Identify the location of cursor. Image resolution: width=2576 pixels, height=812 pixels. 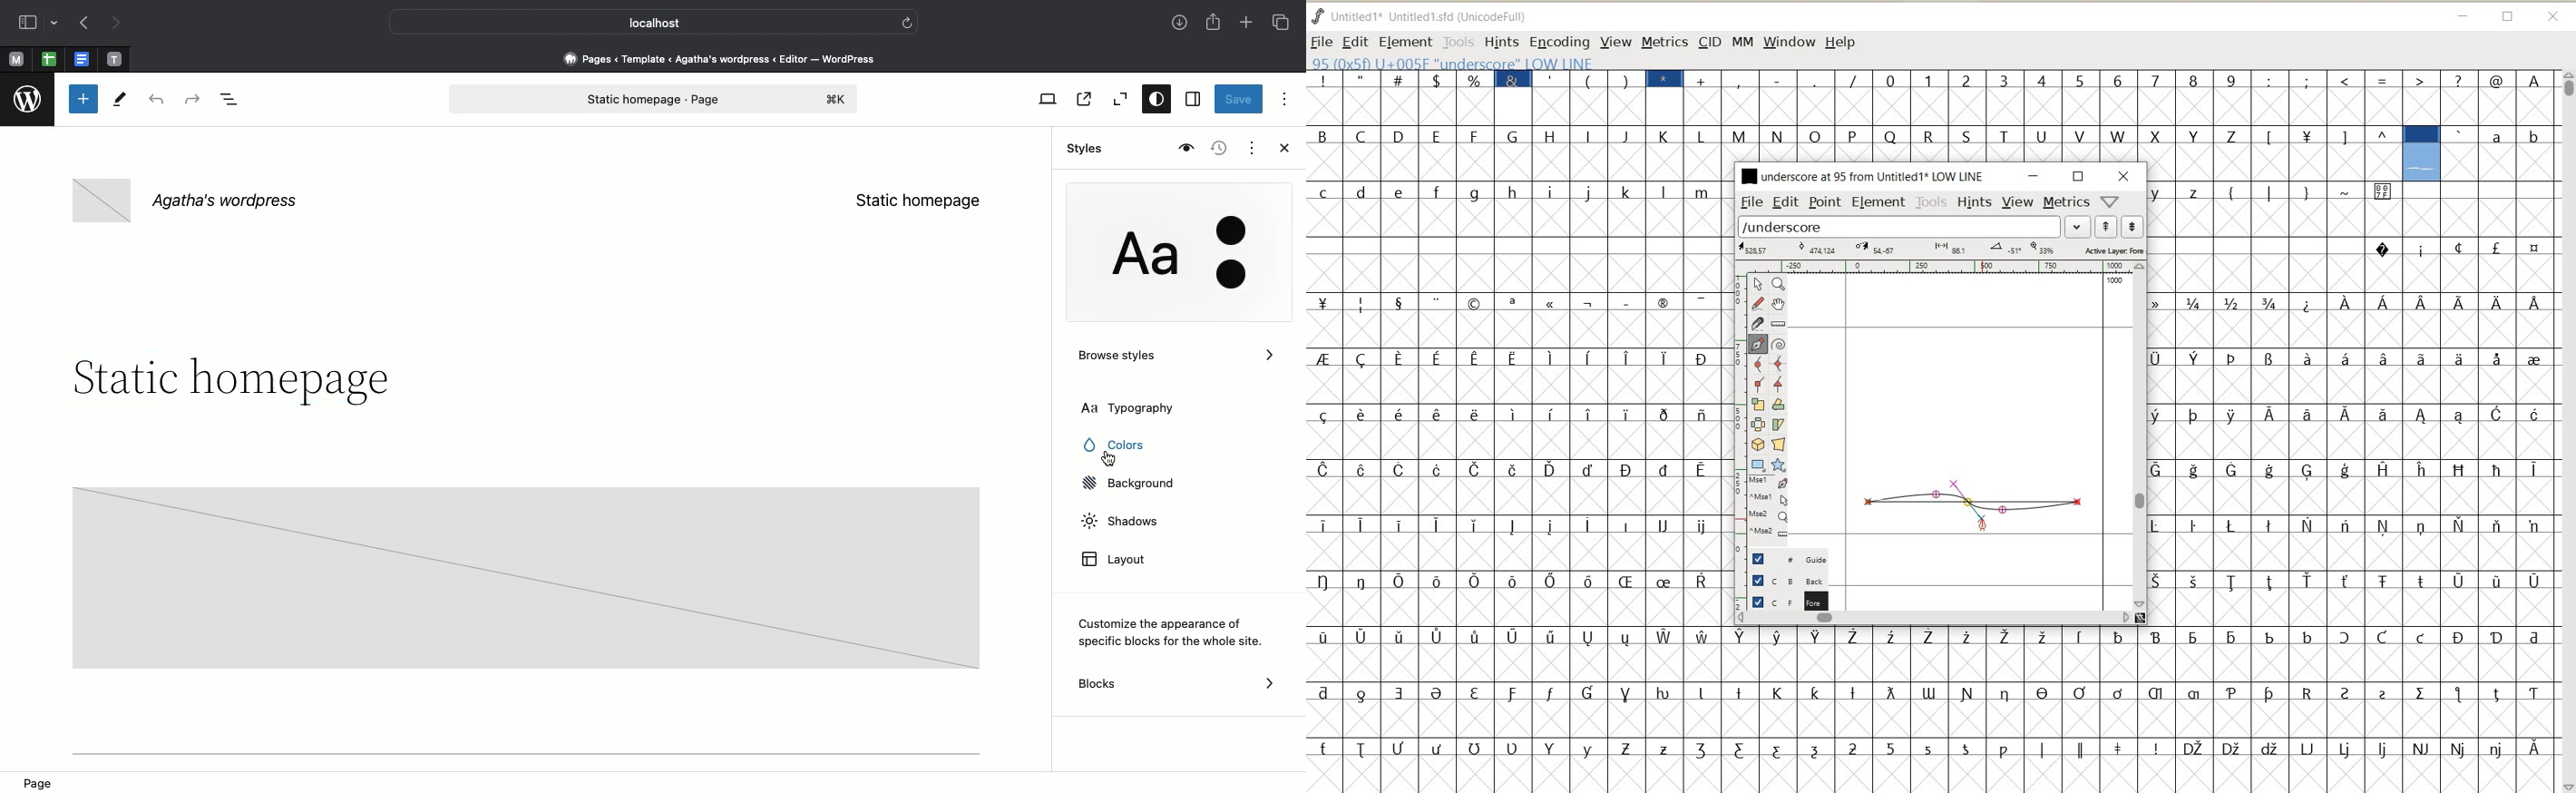
(1109, 459).